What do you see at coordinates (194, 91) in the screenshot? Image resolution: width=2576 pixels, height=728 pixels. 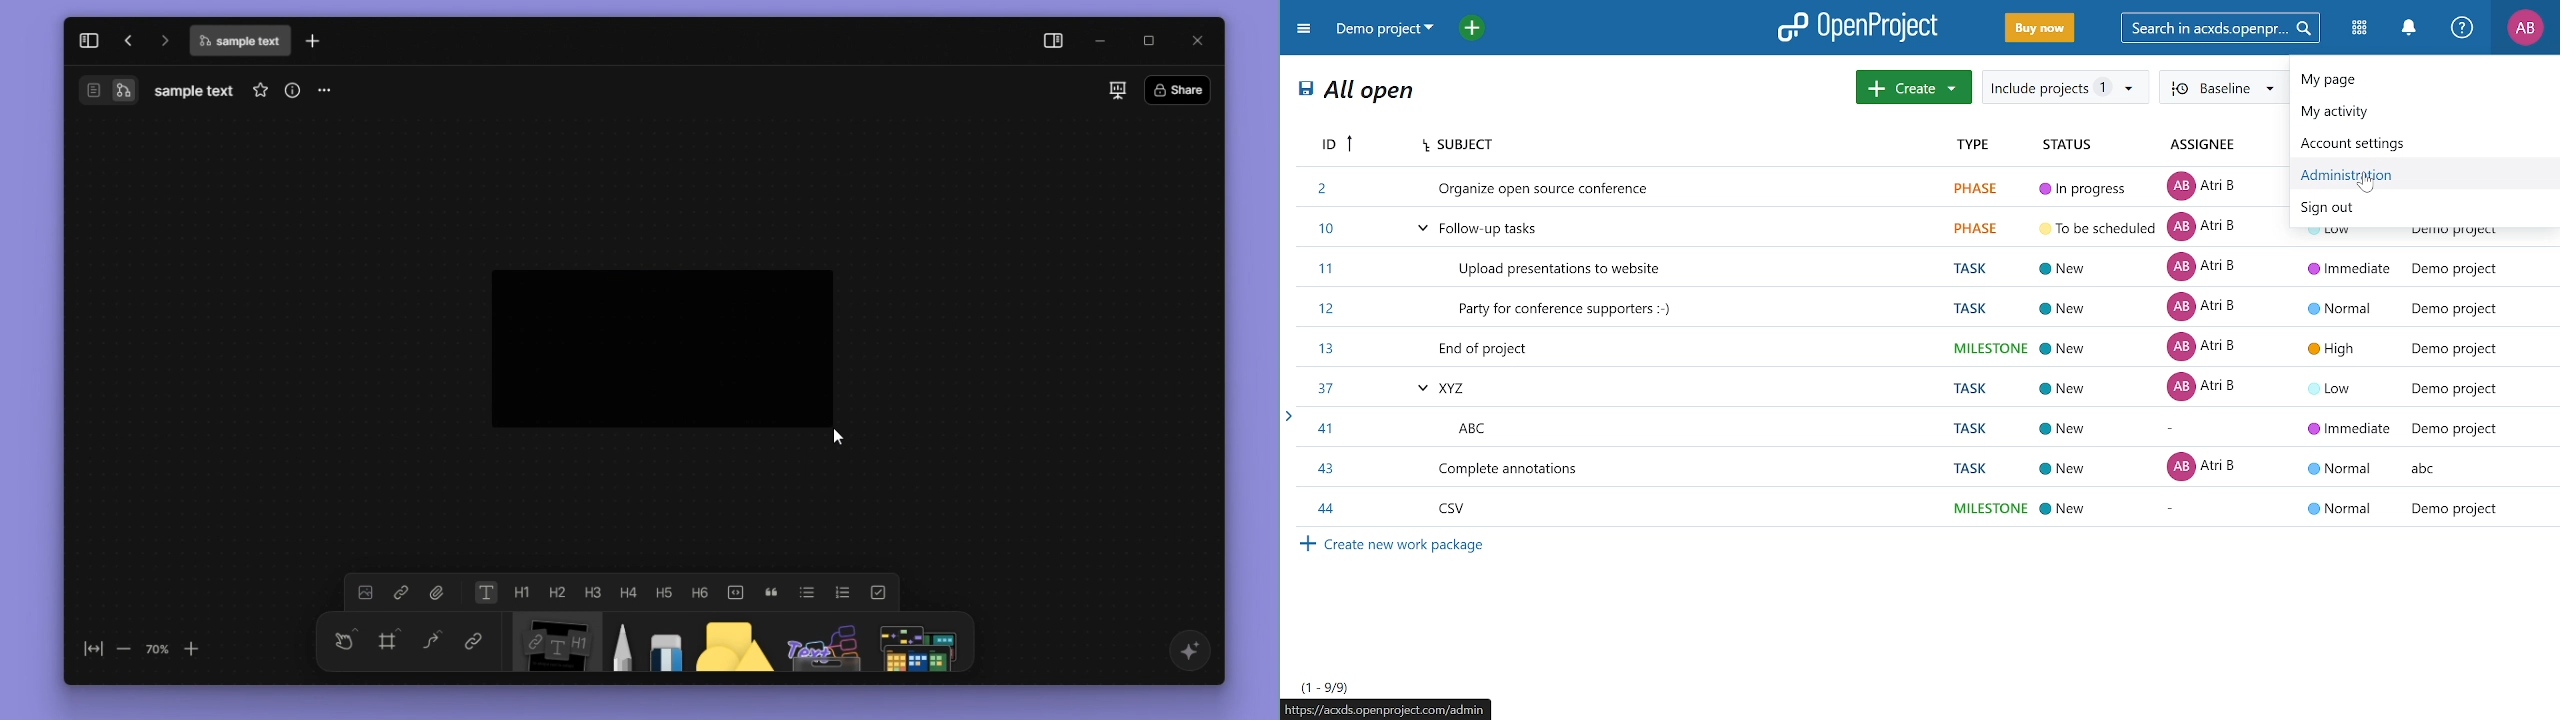 I see `file name` at bounding box center [194, 91].